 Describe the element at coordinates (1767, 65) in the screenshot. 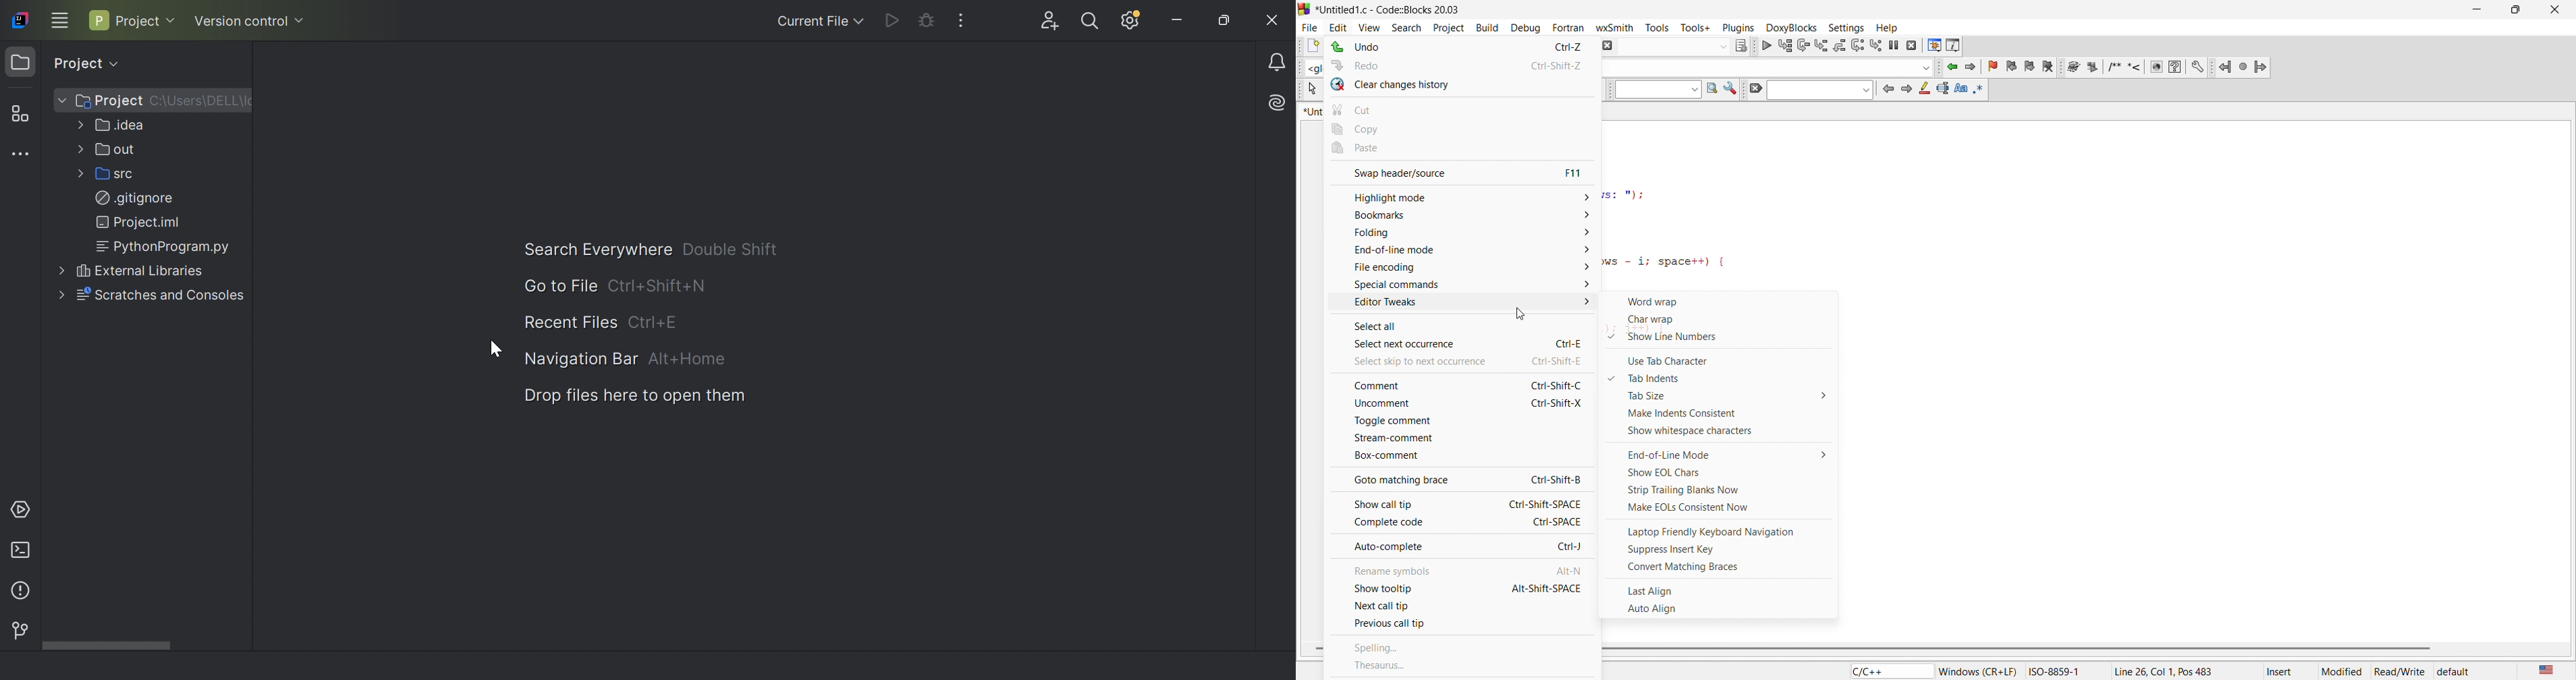

I see `input box` at that location.